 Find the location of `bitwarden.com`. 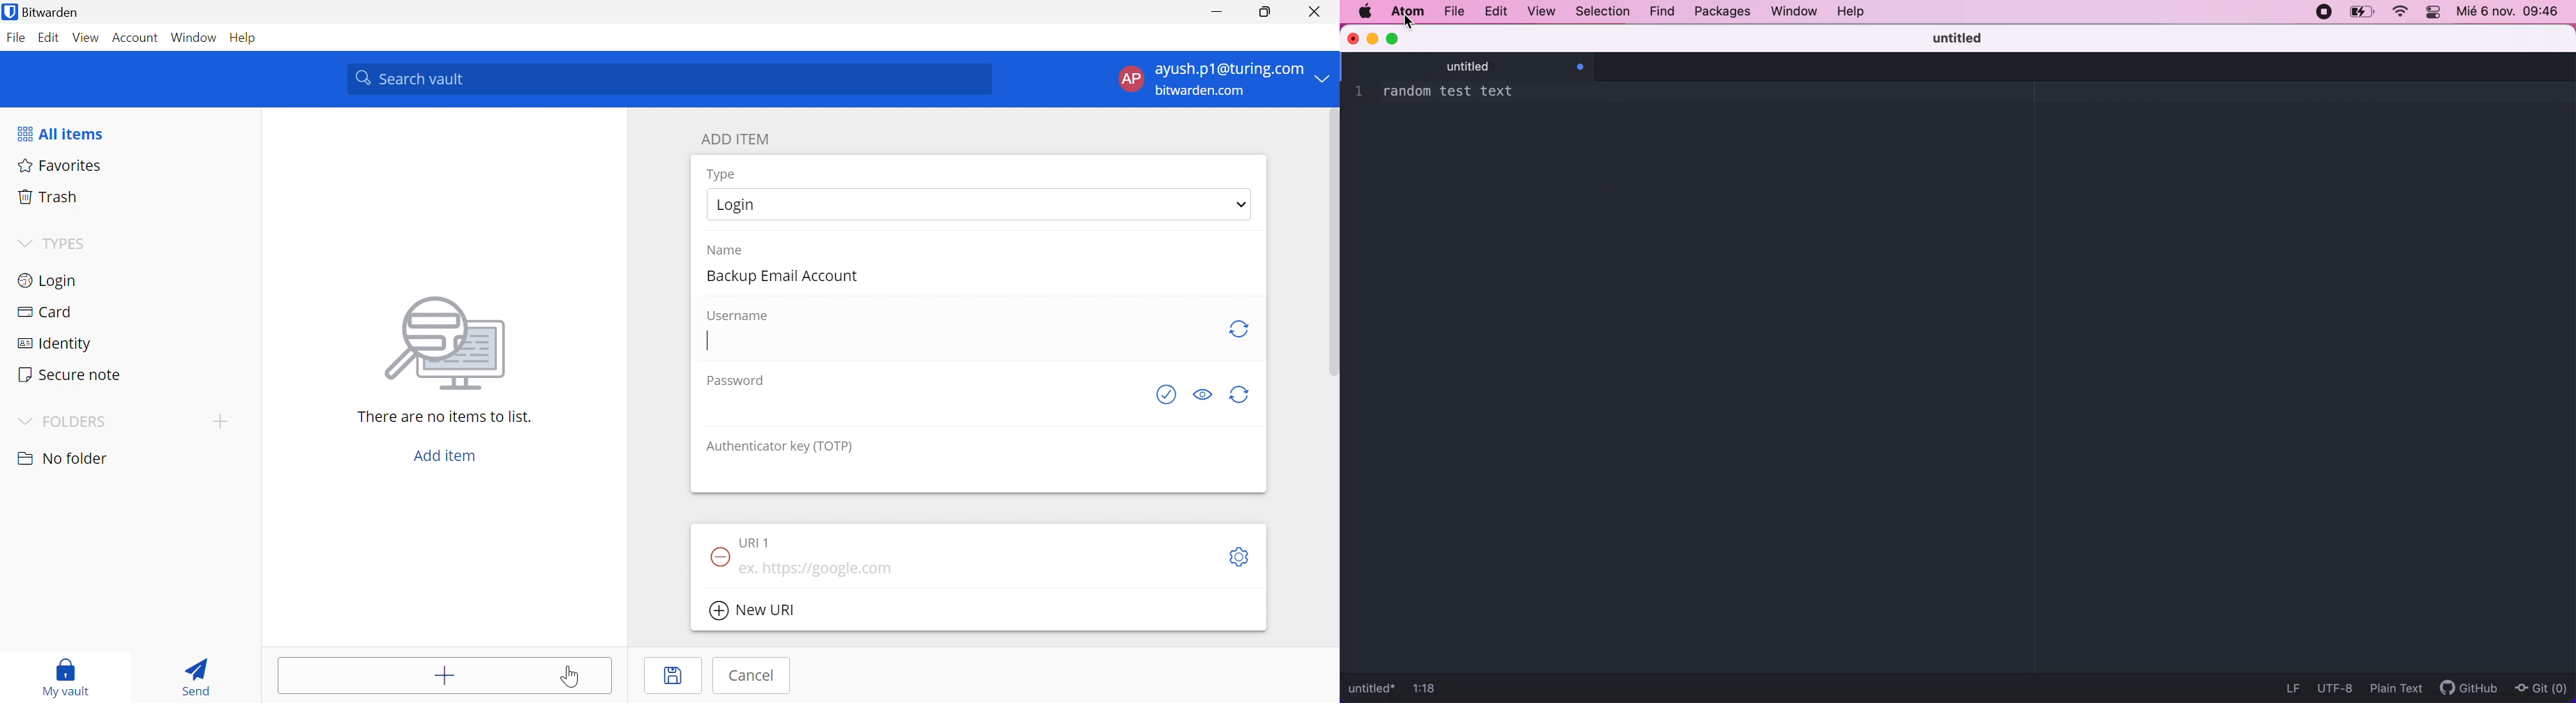

bitwarden.com is located at coordinates (1204, 91).